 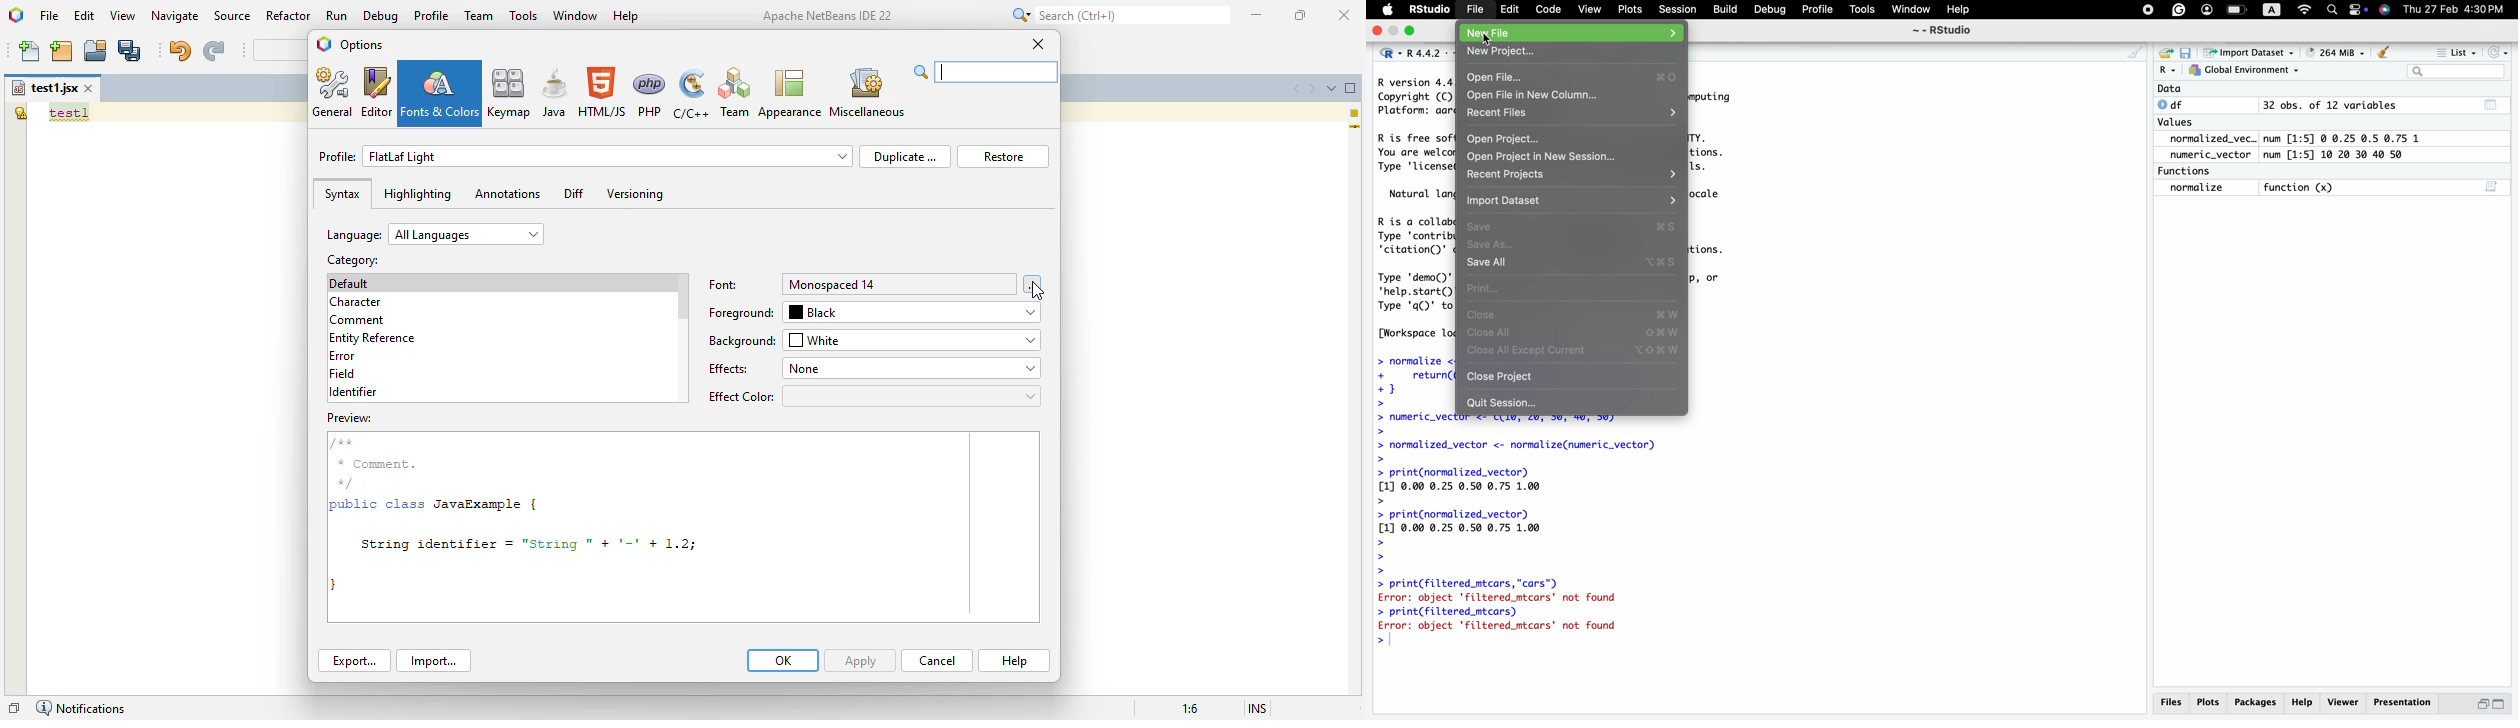 What do you see at coordinates (2255, 54) in the screenshot?
I see `import dataset` at bounding box center [2255, 54].